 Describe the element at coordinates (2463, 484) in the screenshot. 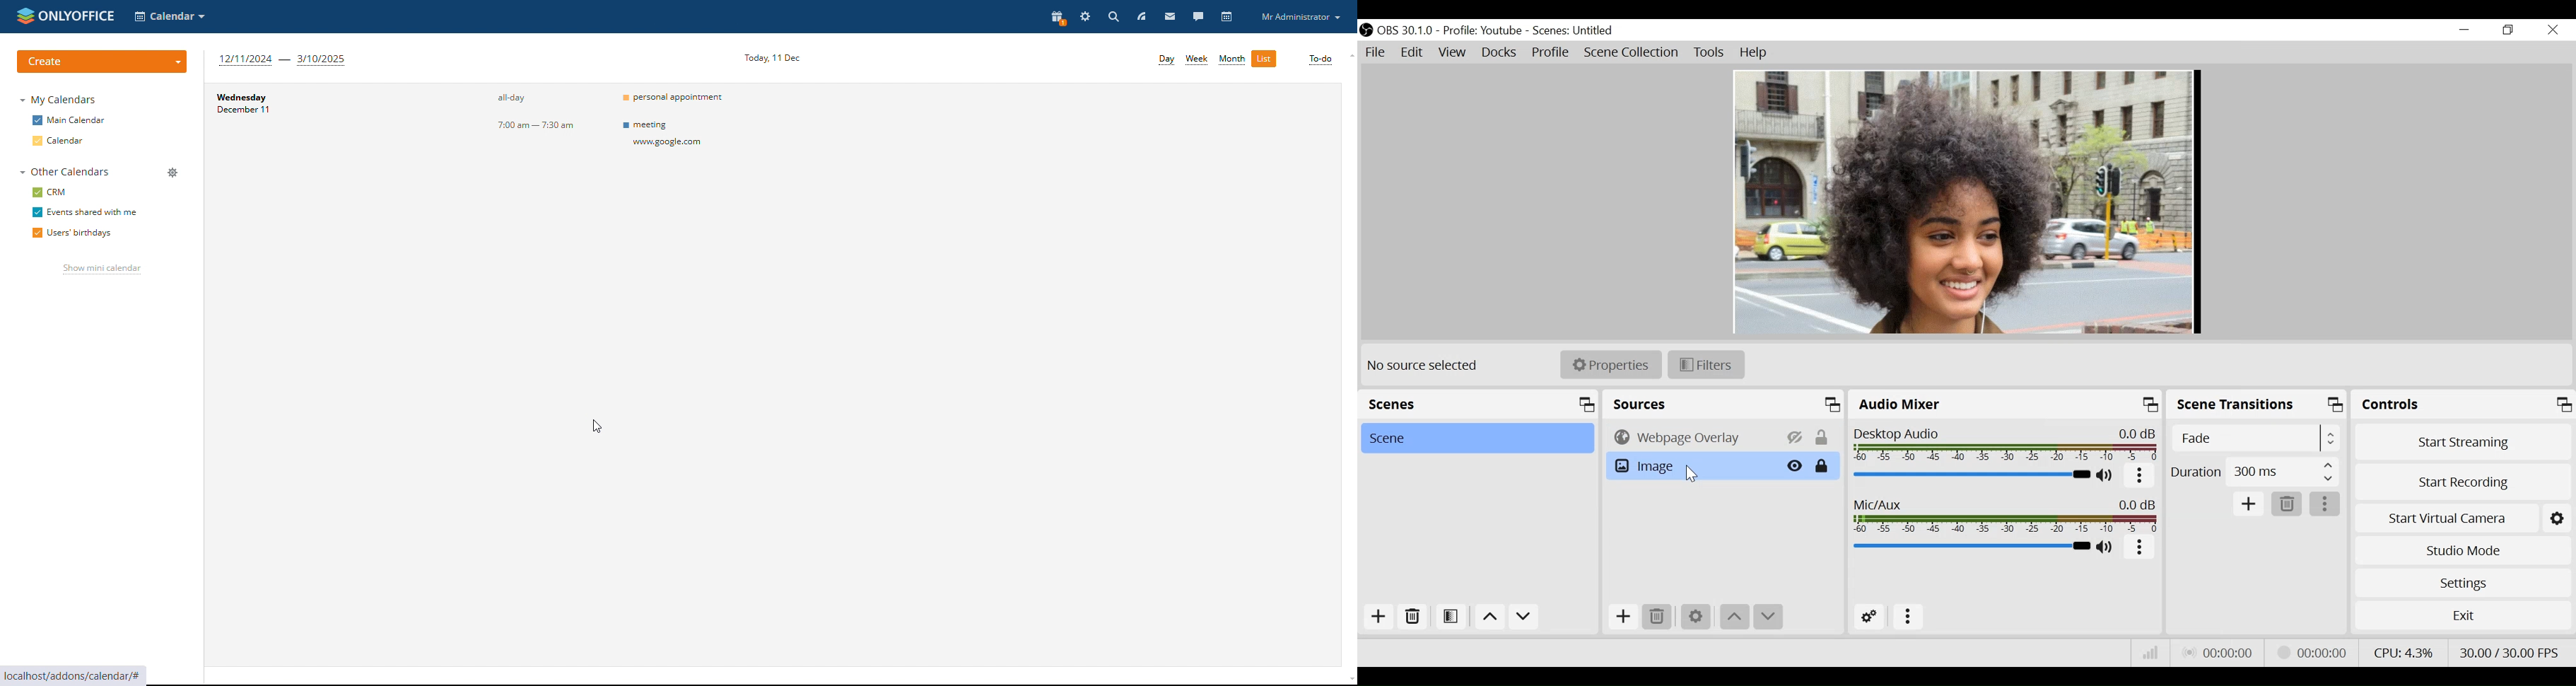

I see `Start Recording` at that location.